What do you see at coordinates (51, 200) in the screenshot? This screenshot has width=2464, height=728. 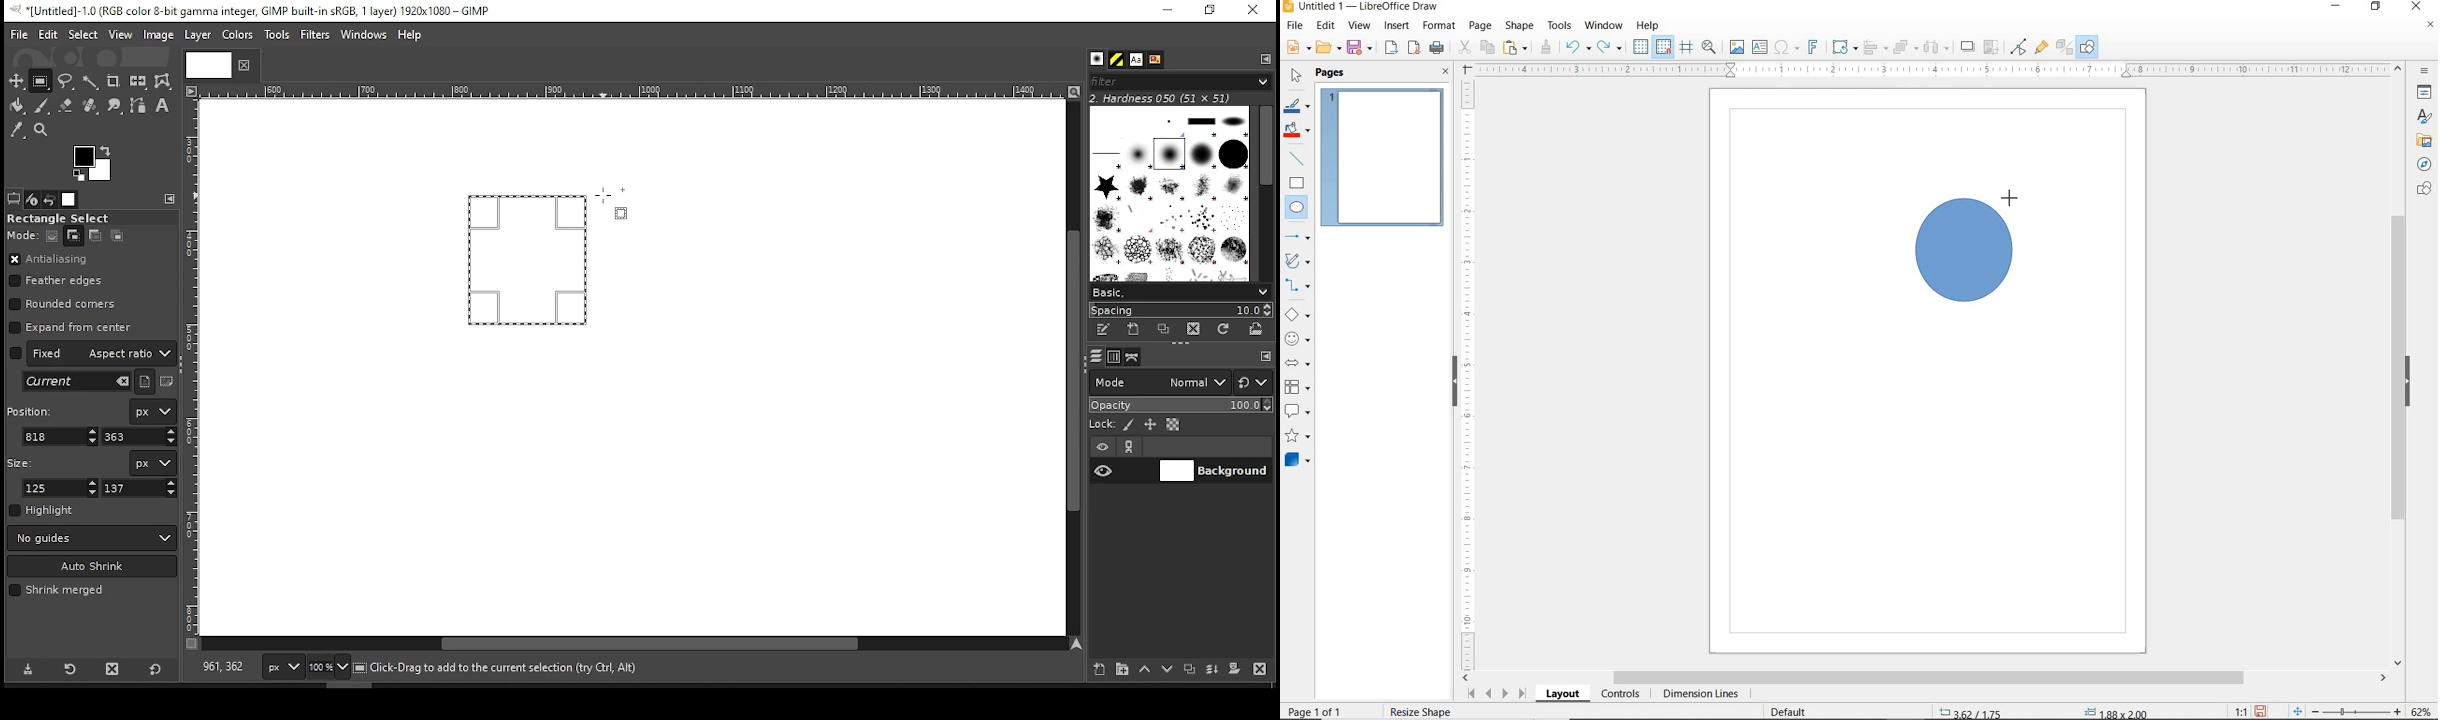 I see `undo history` at bounding box center [51, 200].